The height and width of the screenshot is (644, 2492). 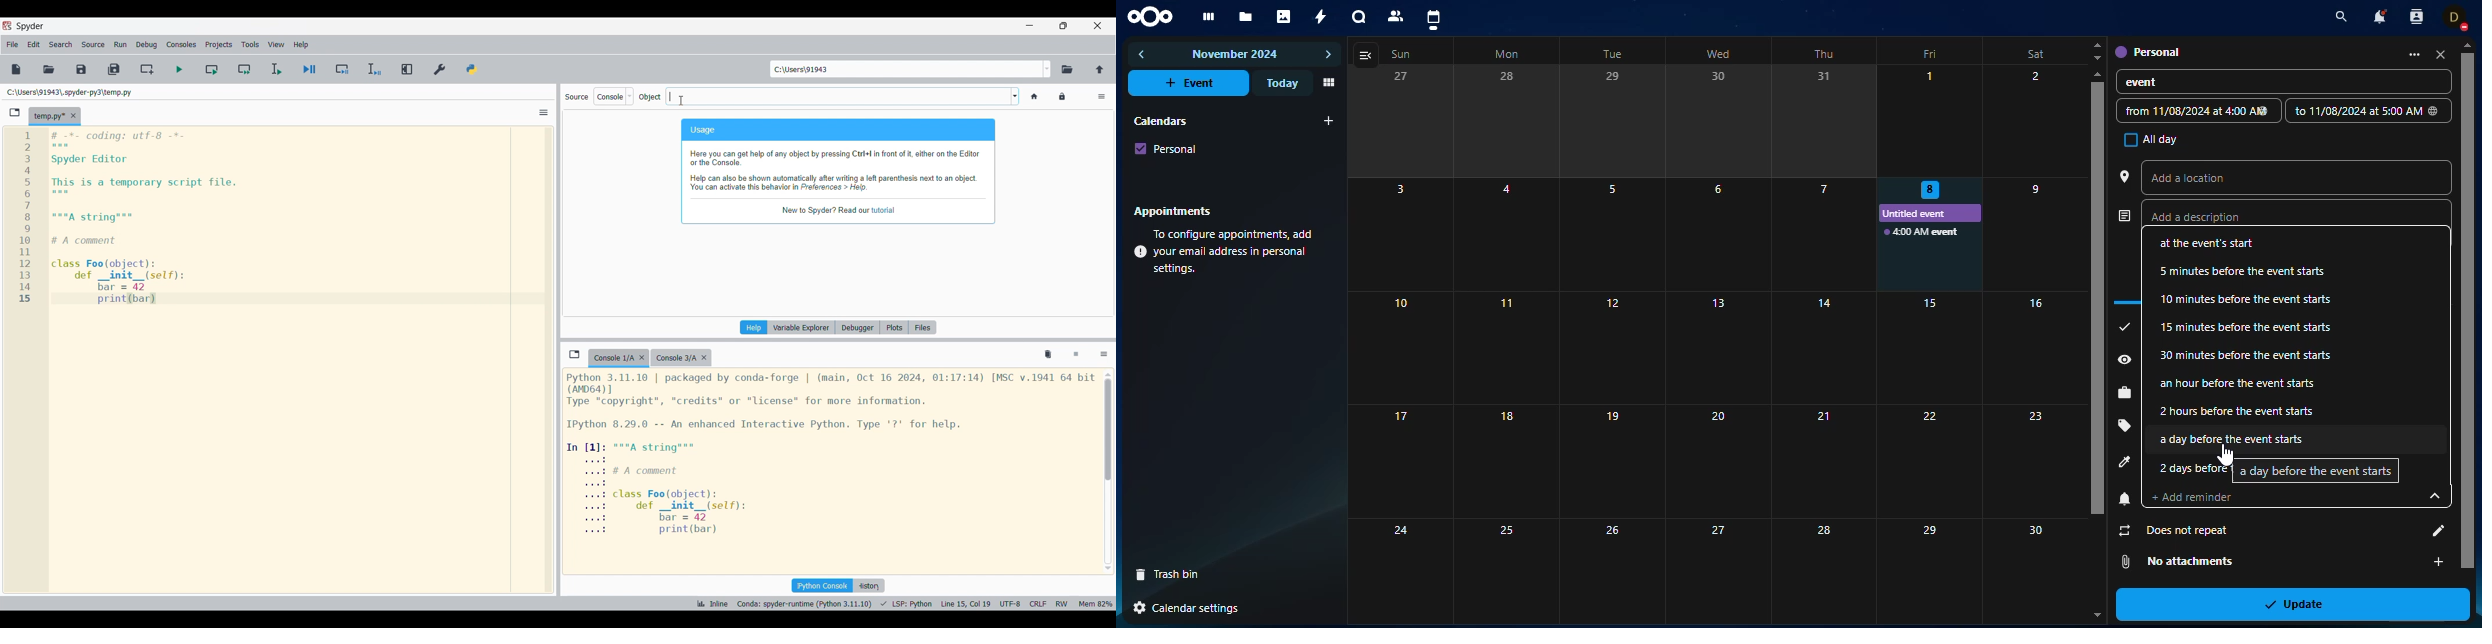 What do you see at coordinates (2377, 16) in the screenshot?
I see `notifications` at bounding box center [2377, 16].